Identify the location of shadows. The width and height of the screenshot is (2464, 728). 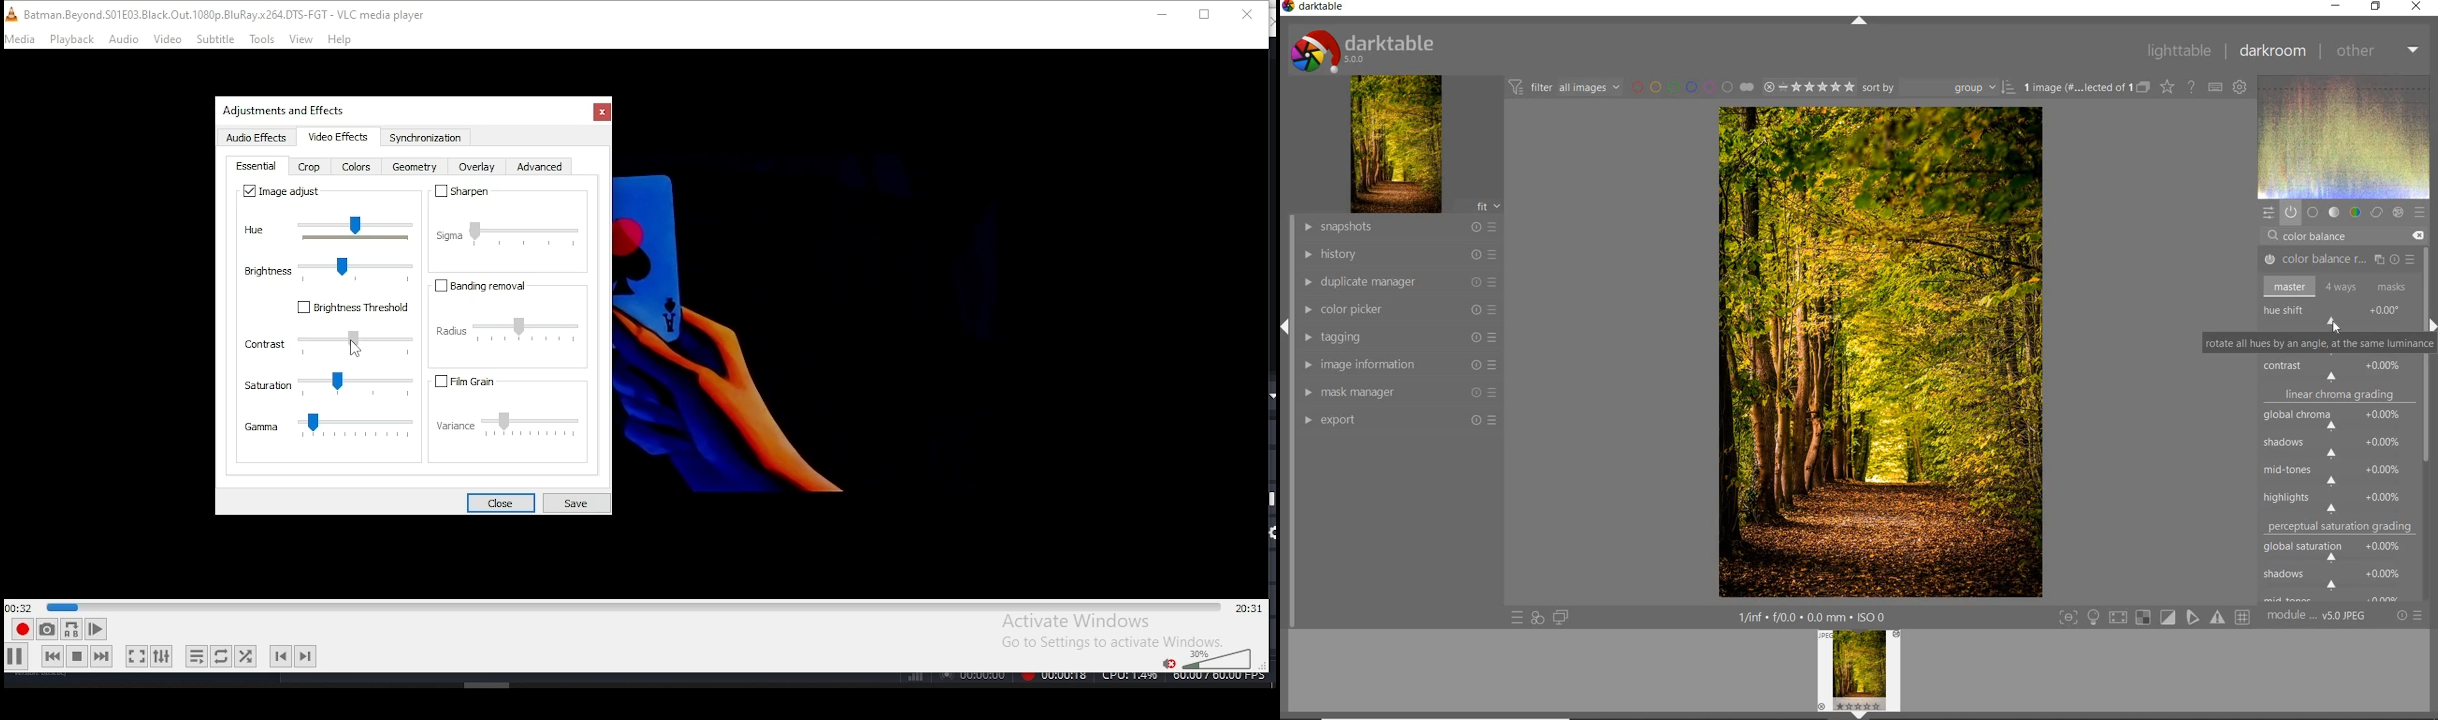
(2339, 577).